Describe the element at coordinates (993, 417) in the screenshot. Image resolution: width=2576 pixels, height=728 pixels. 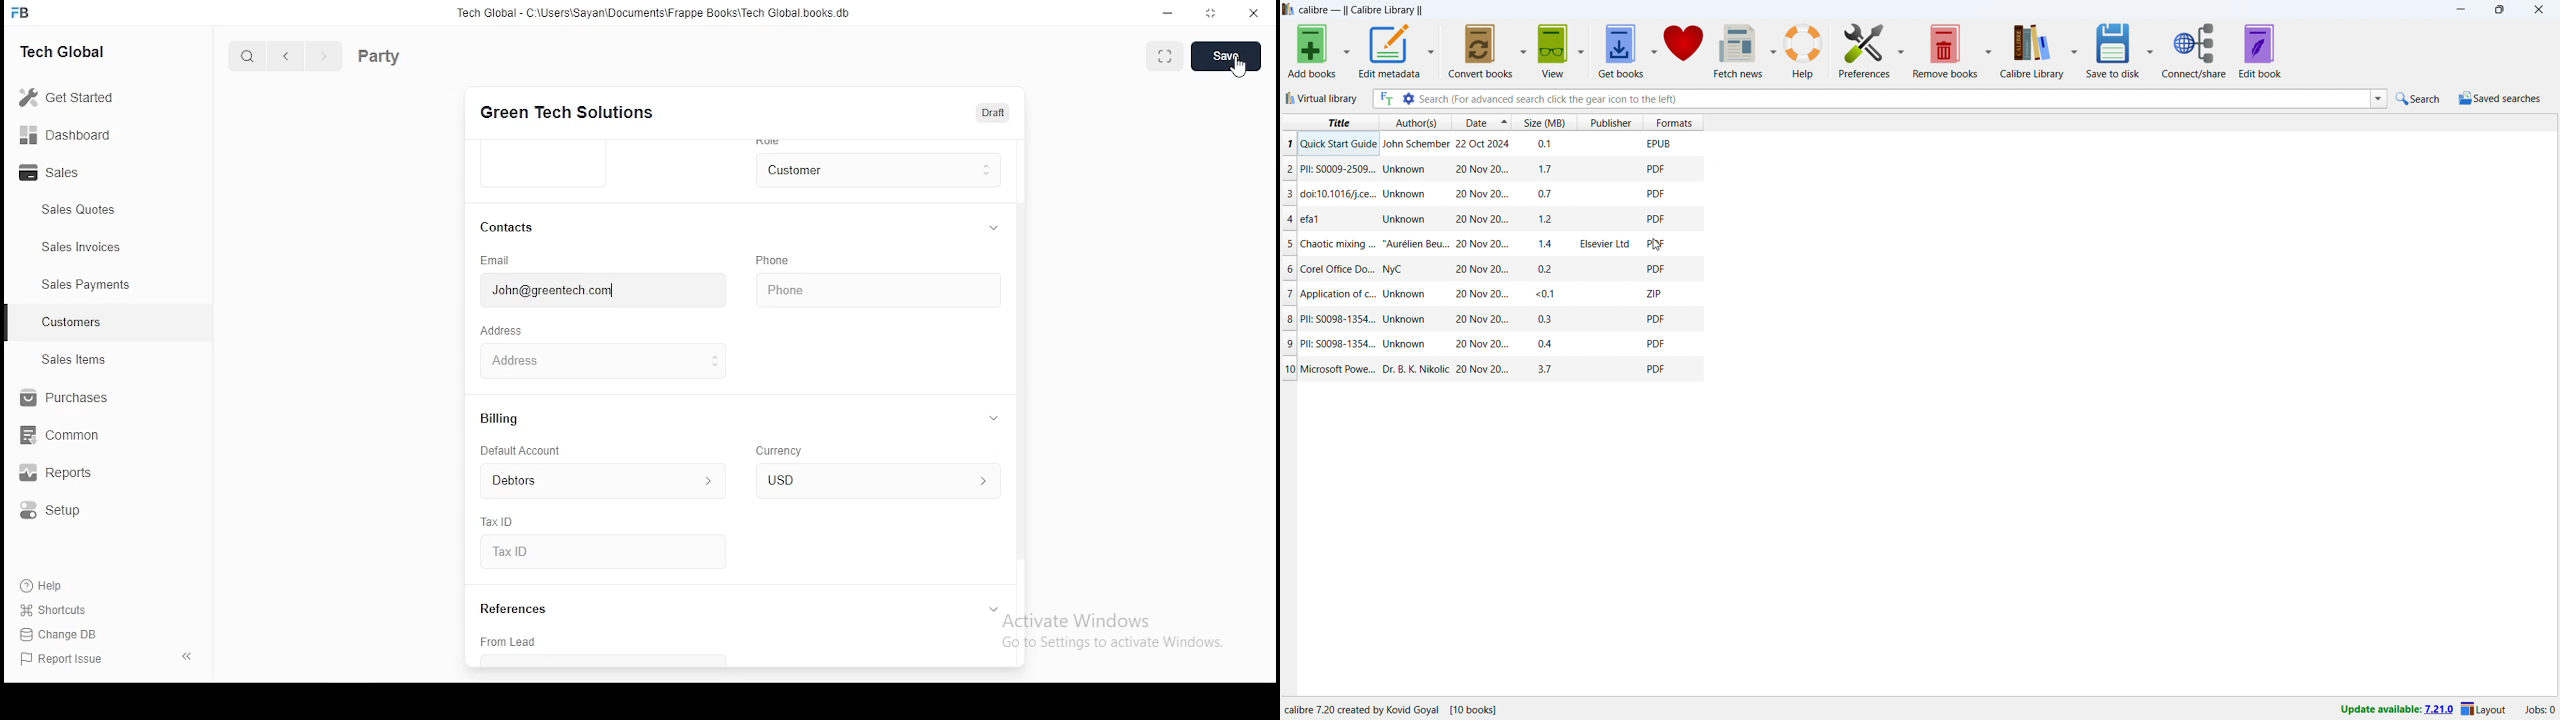
I see `collapse` at that location.